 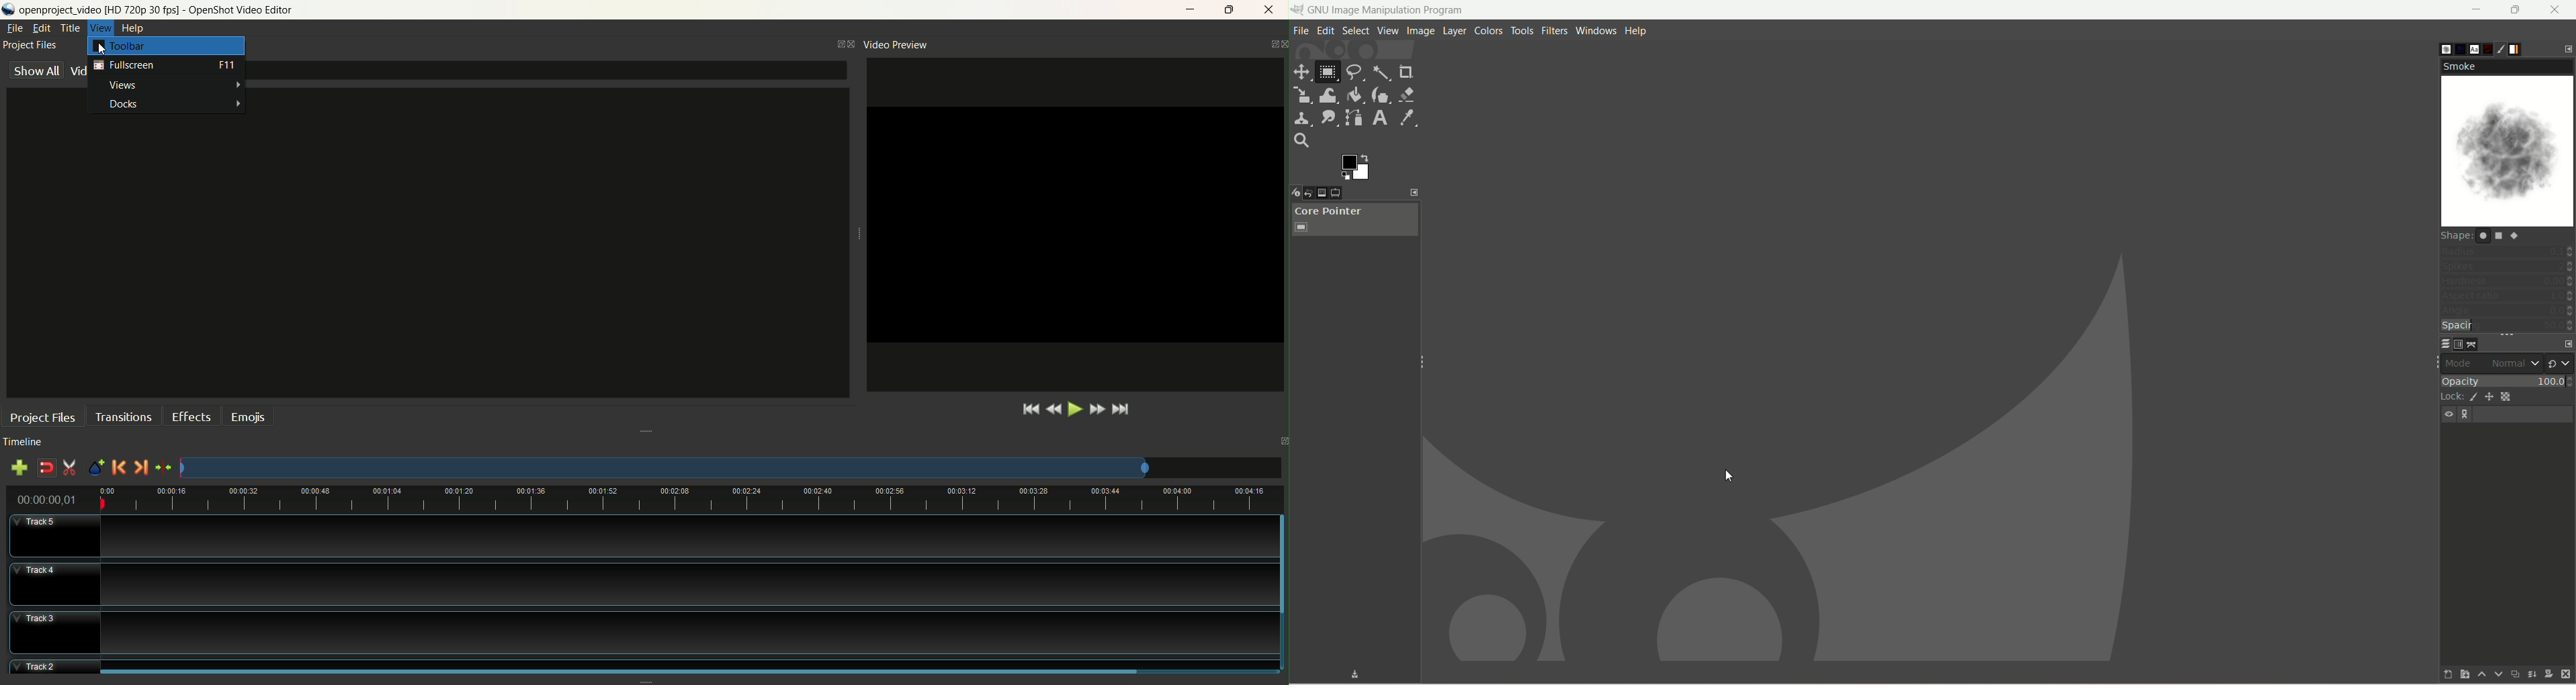 What do you see at coordinates (1381, 95) in the screenshot?
I see `ink tool` at bounding box center [1381, 95].